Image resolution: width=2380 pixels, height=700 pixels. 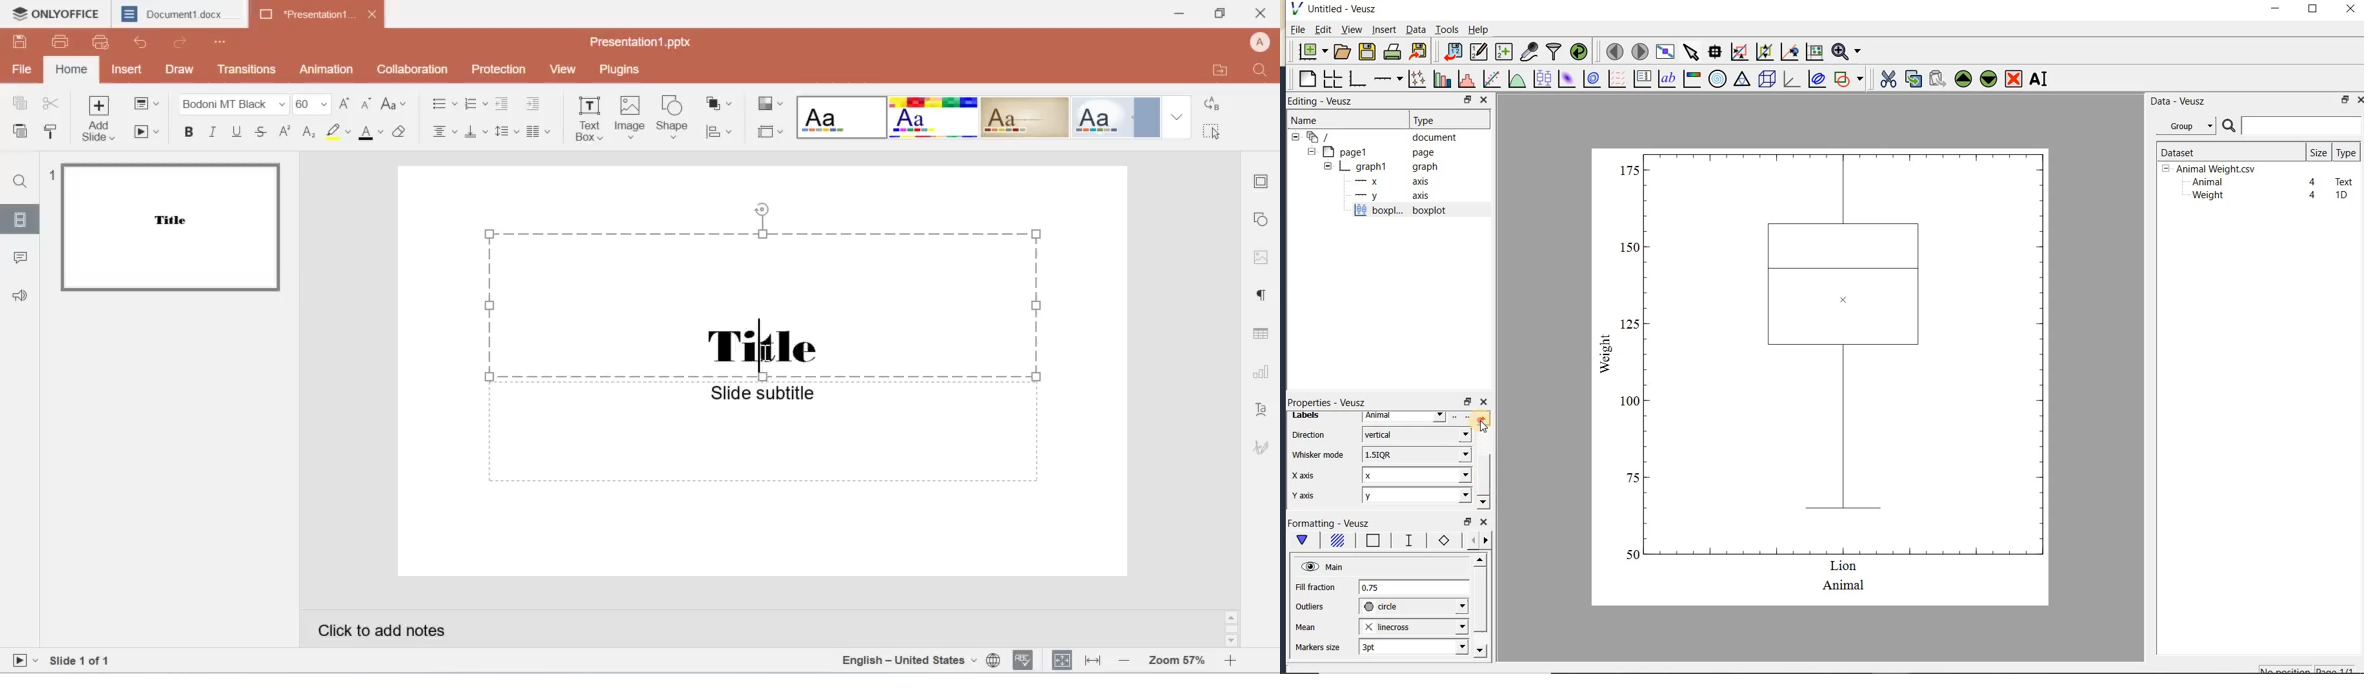 I want to click on view, so click(x=566, y=69).